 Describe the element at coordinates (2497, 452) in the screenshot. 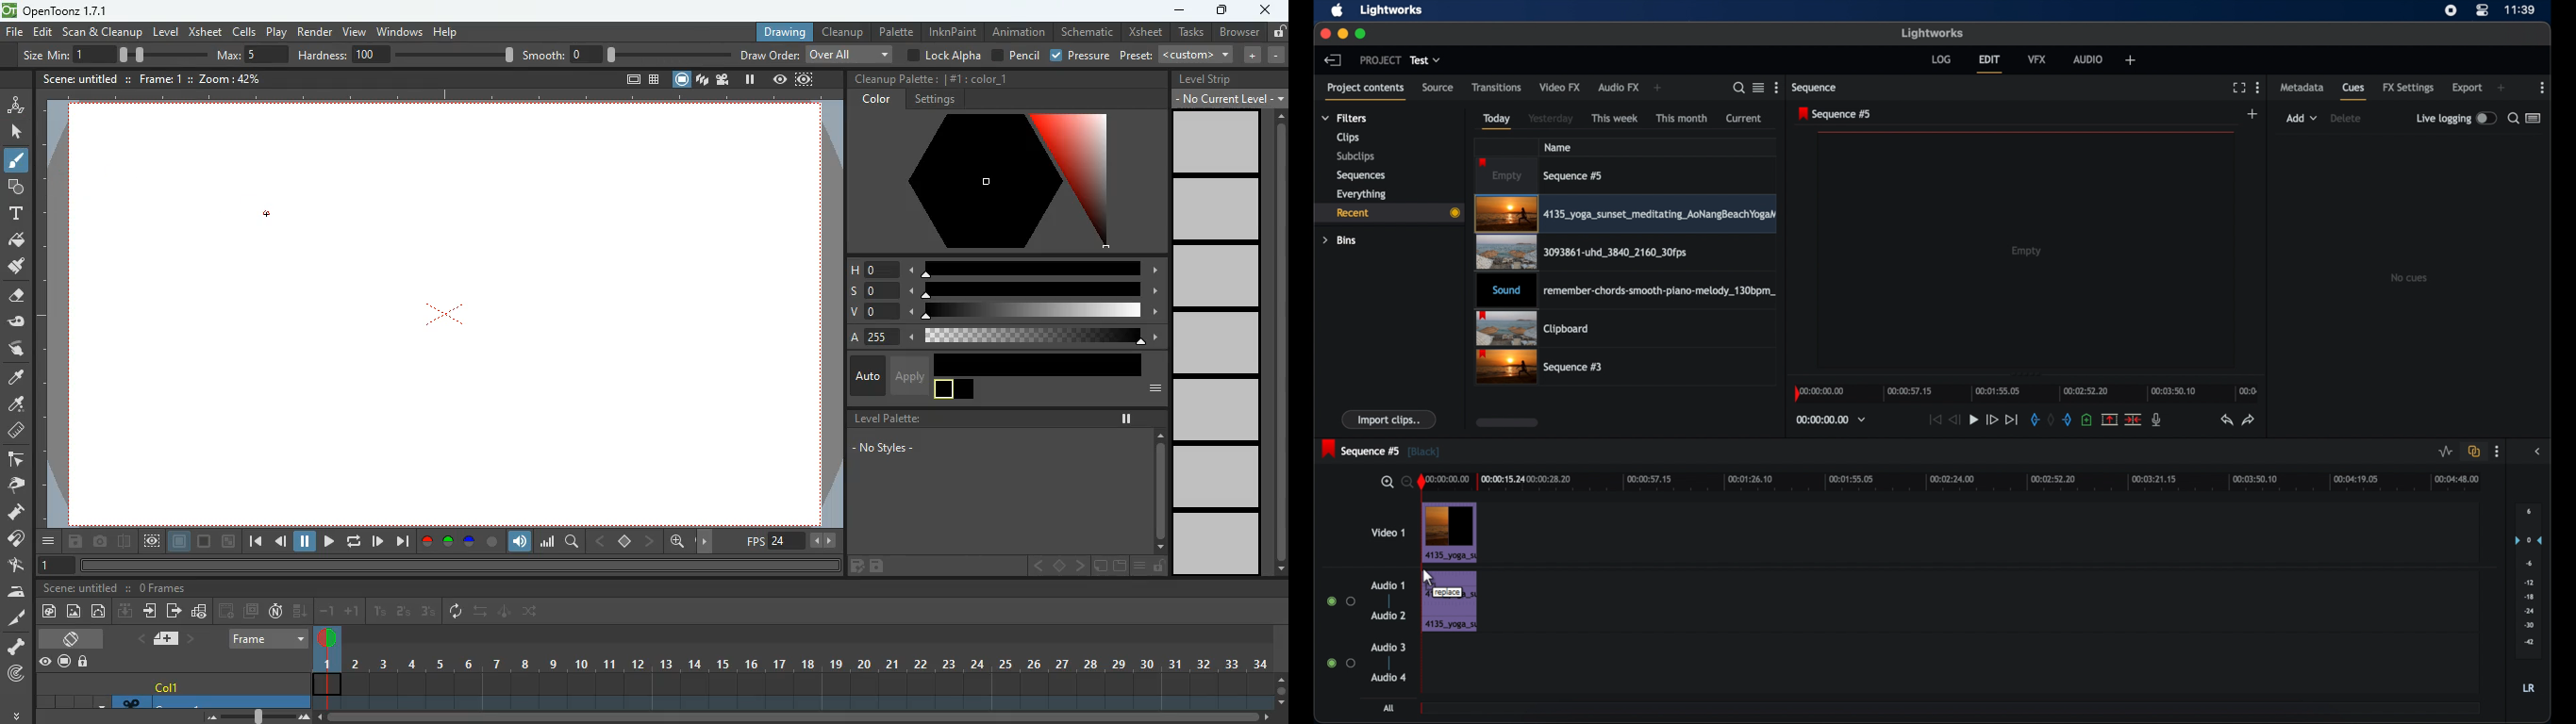

I see `more options` at that location.